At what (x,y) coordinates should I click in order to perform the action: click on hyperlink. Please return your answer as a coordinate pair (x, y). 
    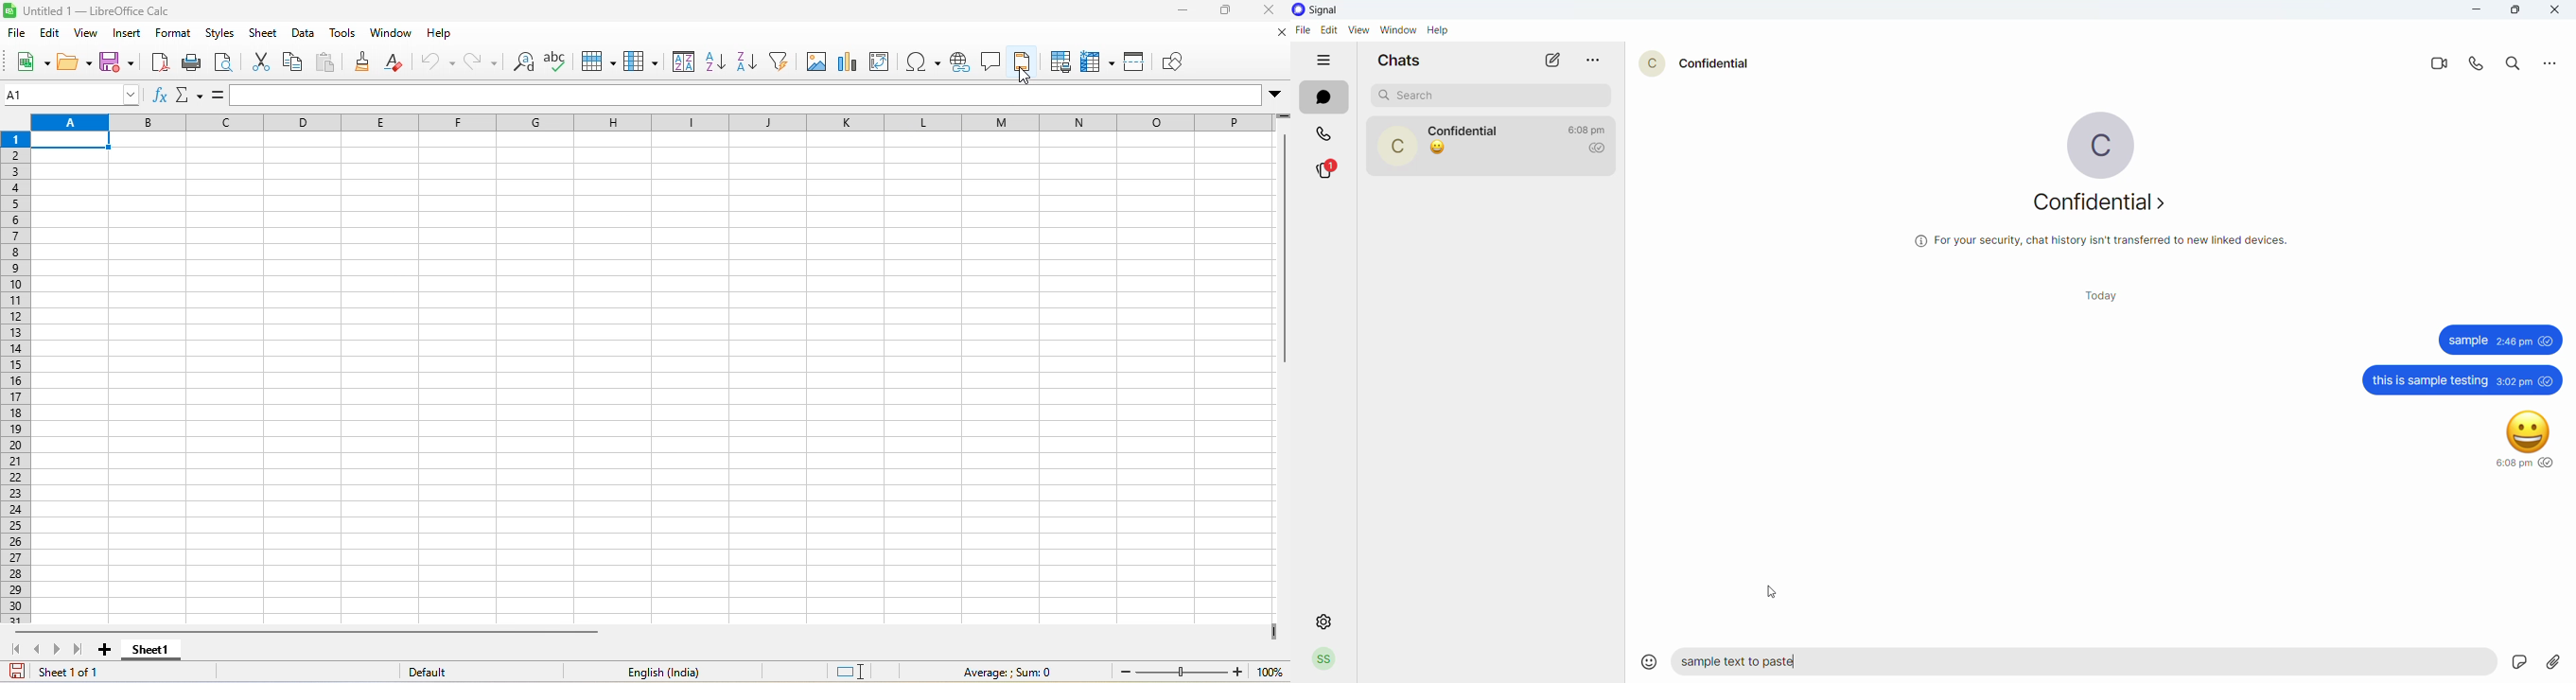
    Looking at the image, I should click on (957, 64).